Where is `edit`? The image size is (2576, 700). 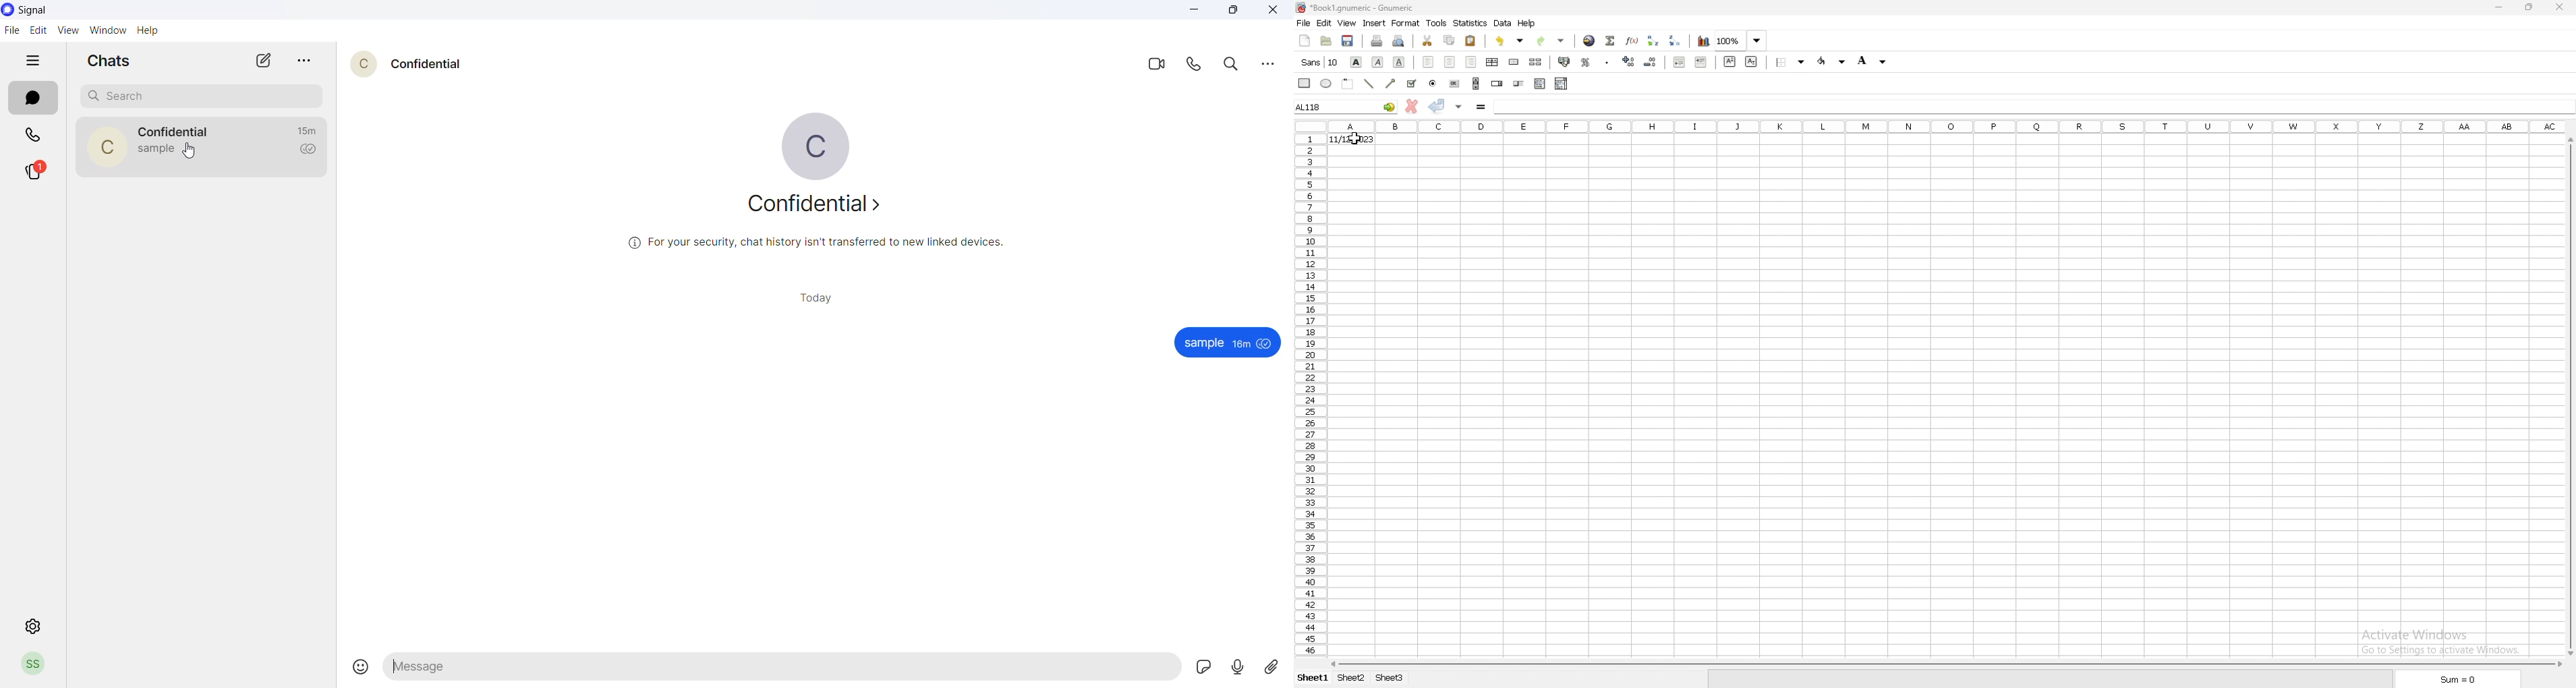 edit is located at coordinates (38, 30).